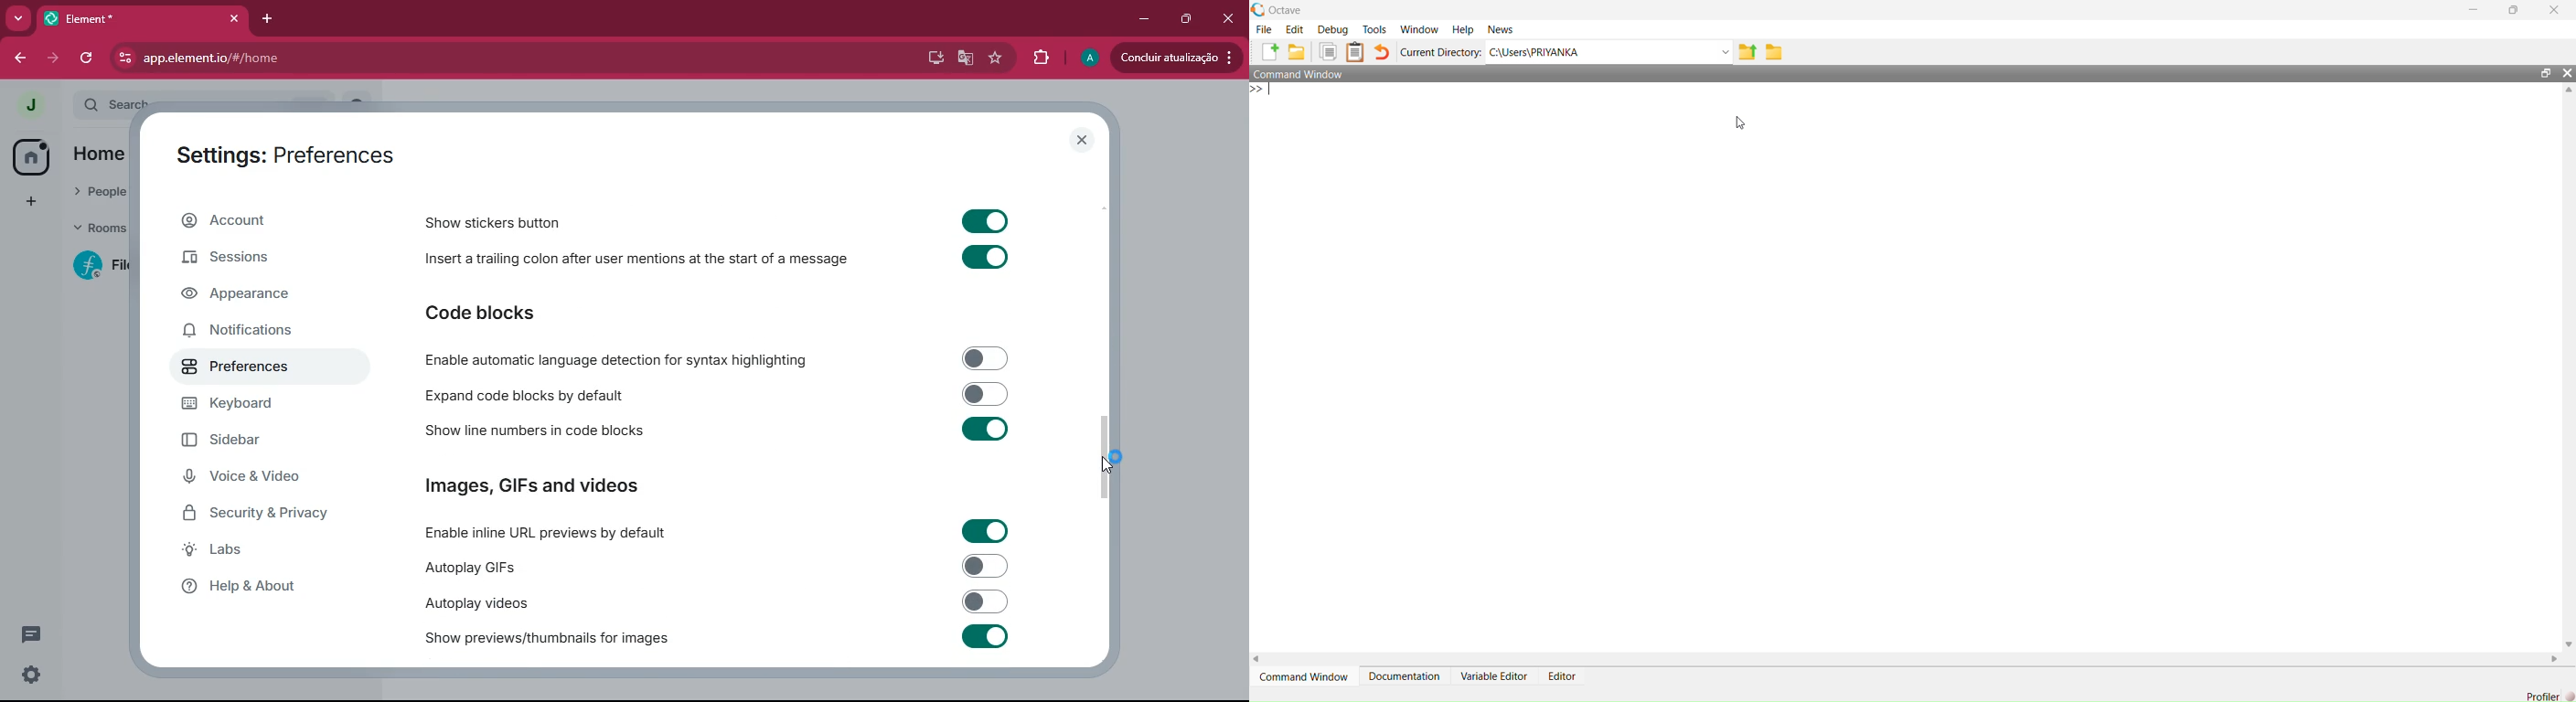 This screenshot has height=728, width=2576. What do you see at coordinates (84, 58) in the screenshot?
I see `refresh` at bounding box center [84, 58].